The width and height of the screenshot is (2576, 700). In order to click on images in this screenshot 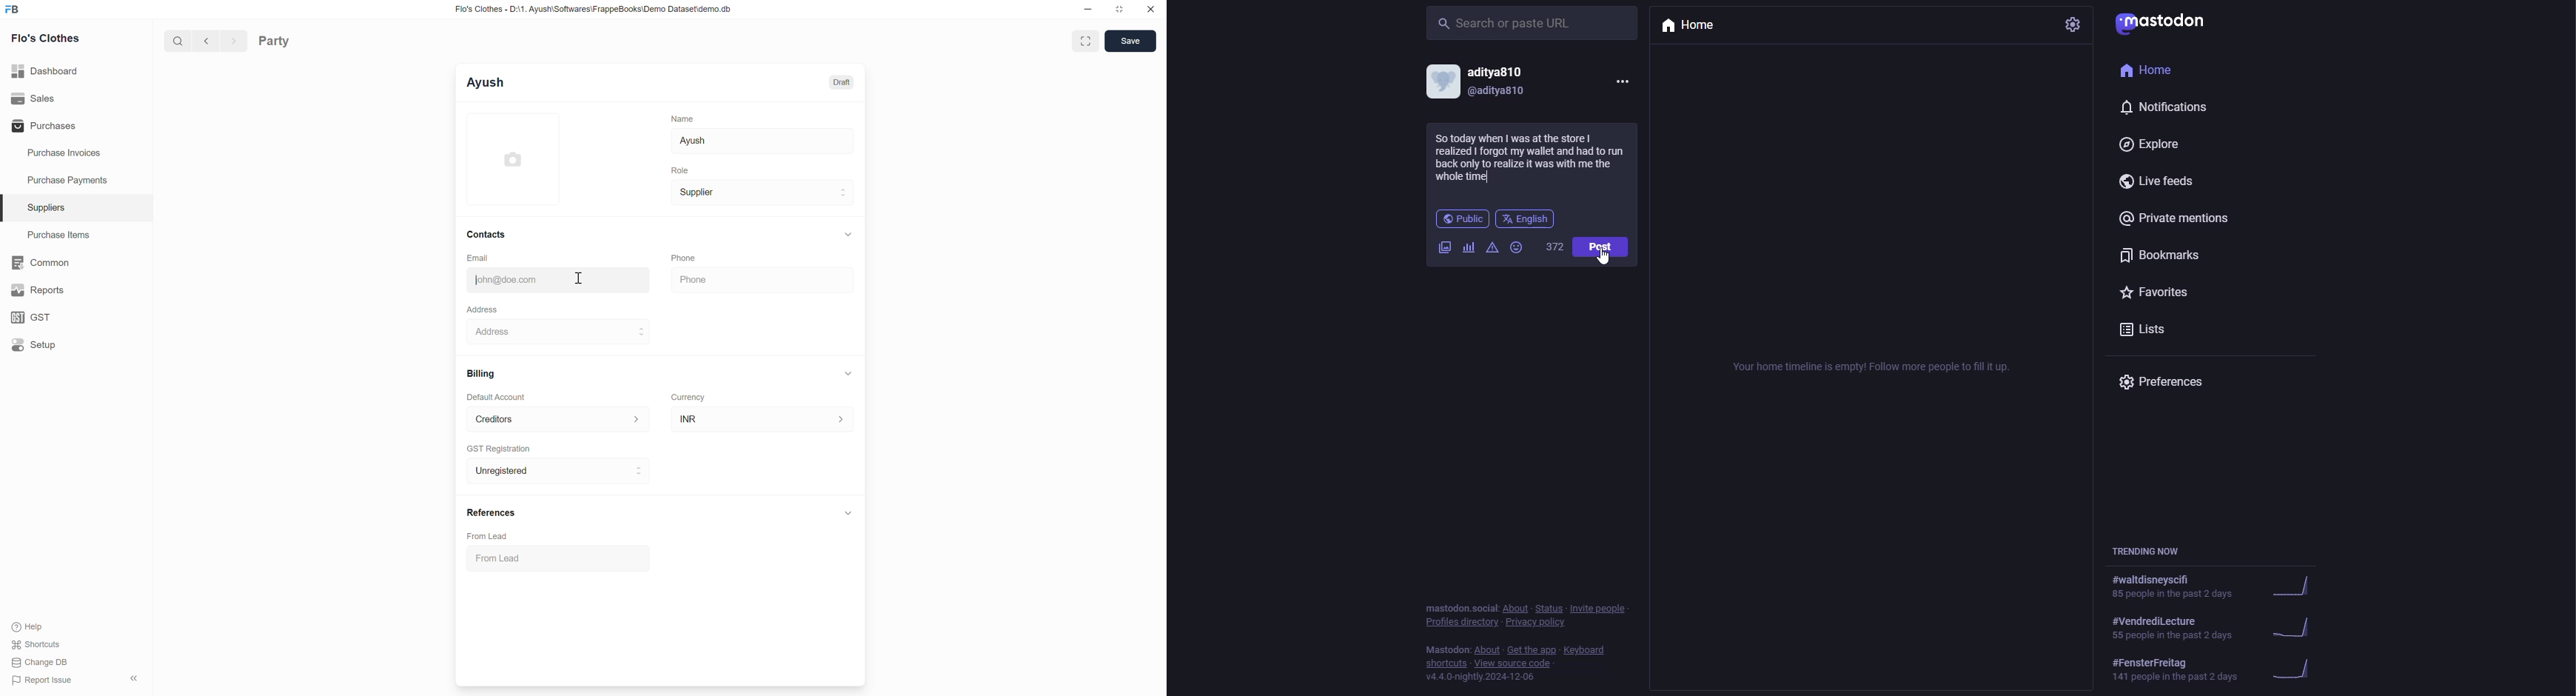, I will do `click(1444, 247)`.